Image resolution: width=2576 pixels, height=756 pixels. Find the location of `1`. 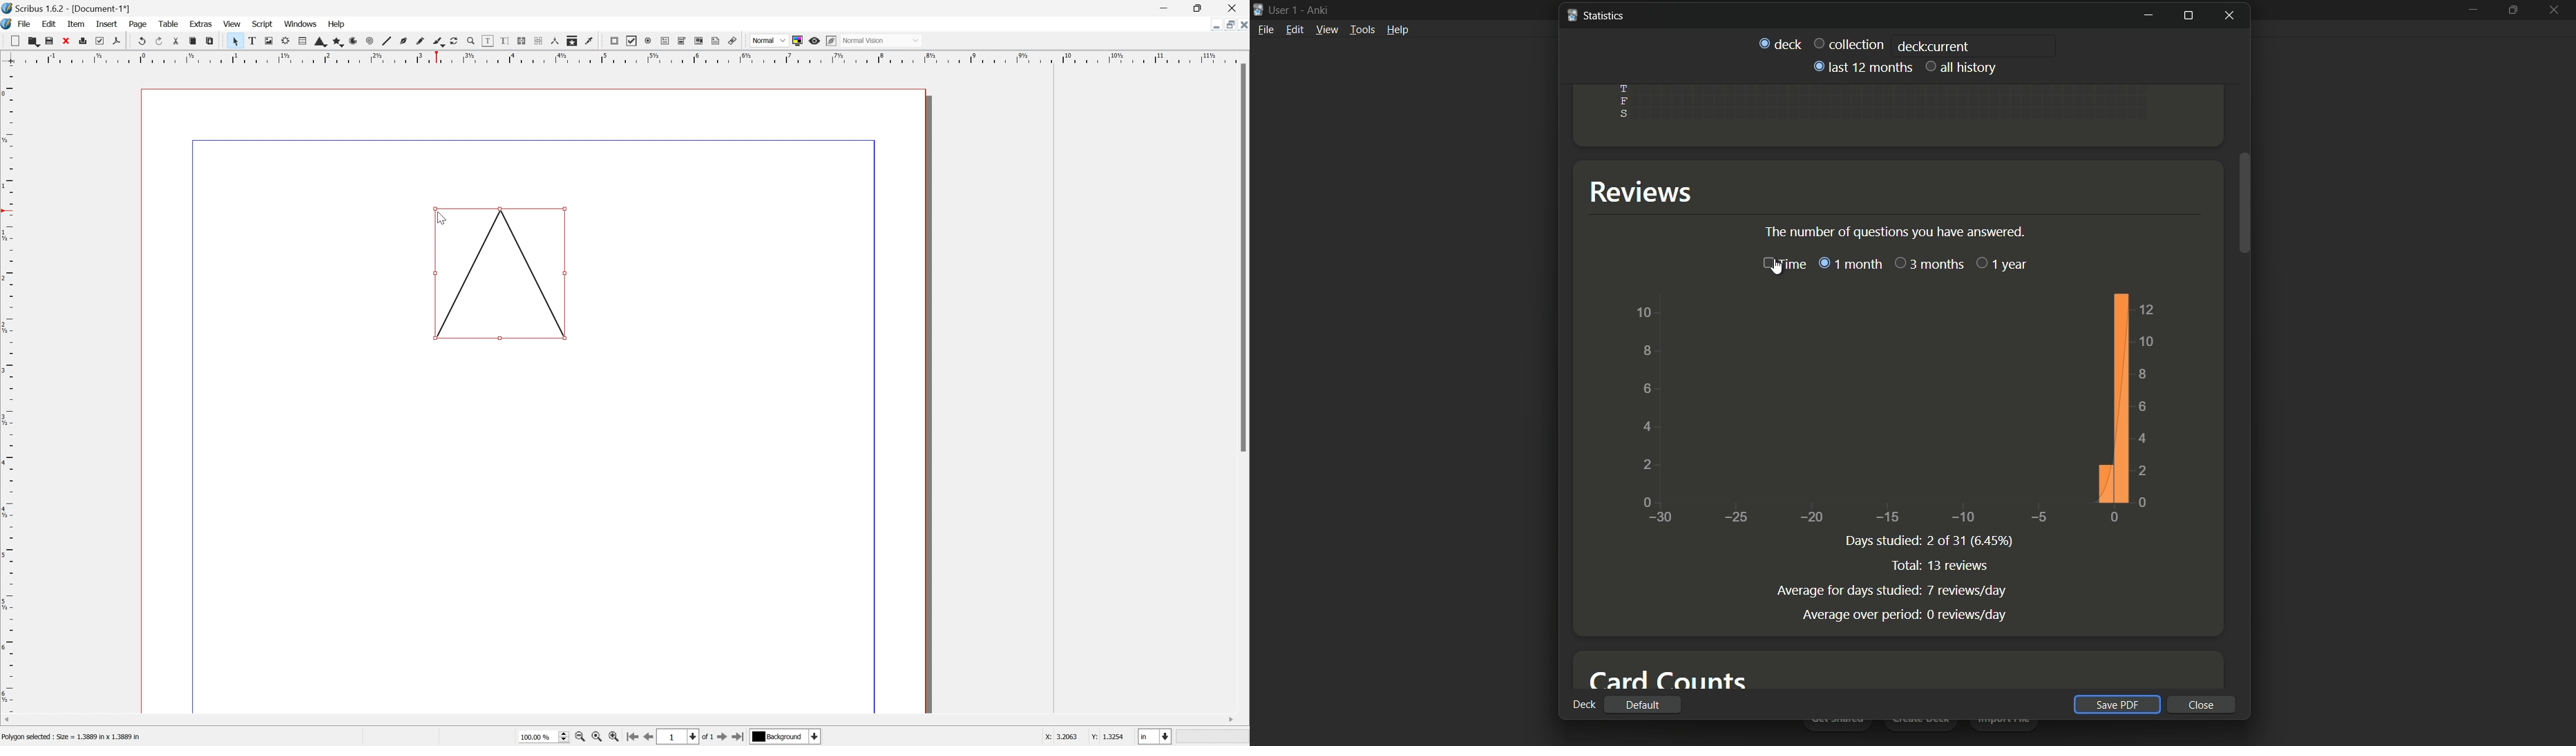

1 is located at coordinates (672, 737).